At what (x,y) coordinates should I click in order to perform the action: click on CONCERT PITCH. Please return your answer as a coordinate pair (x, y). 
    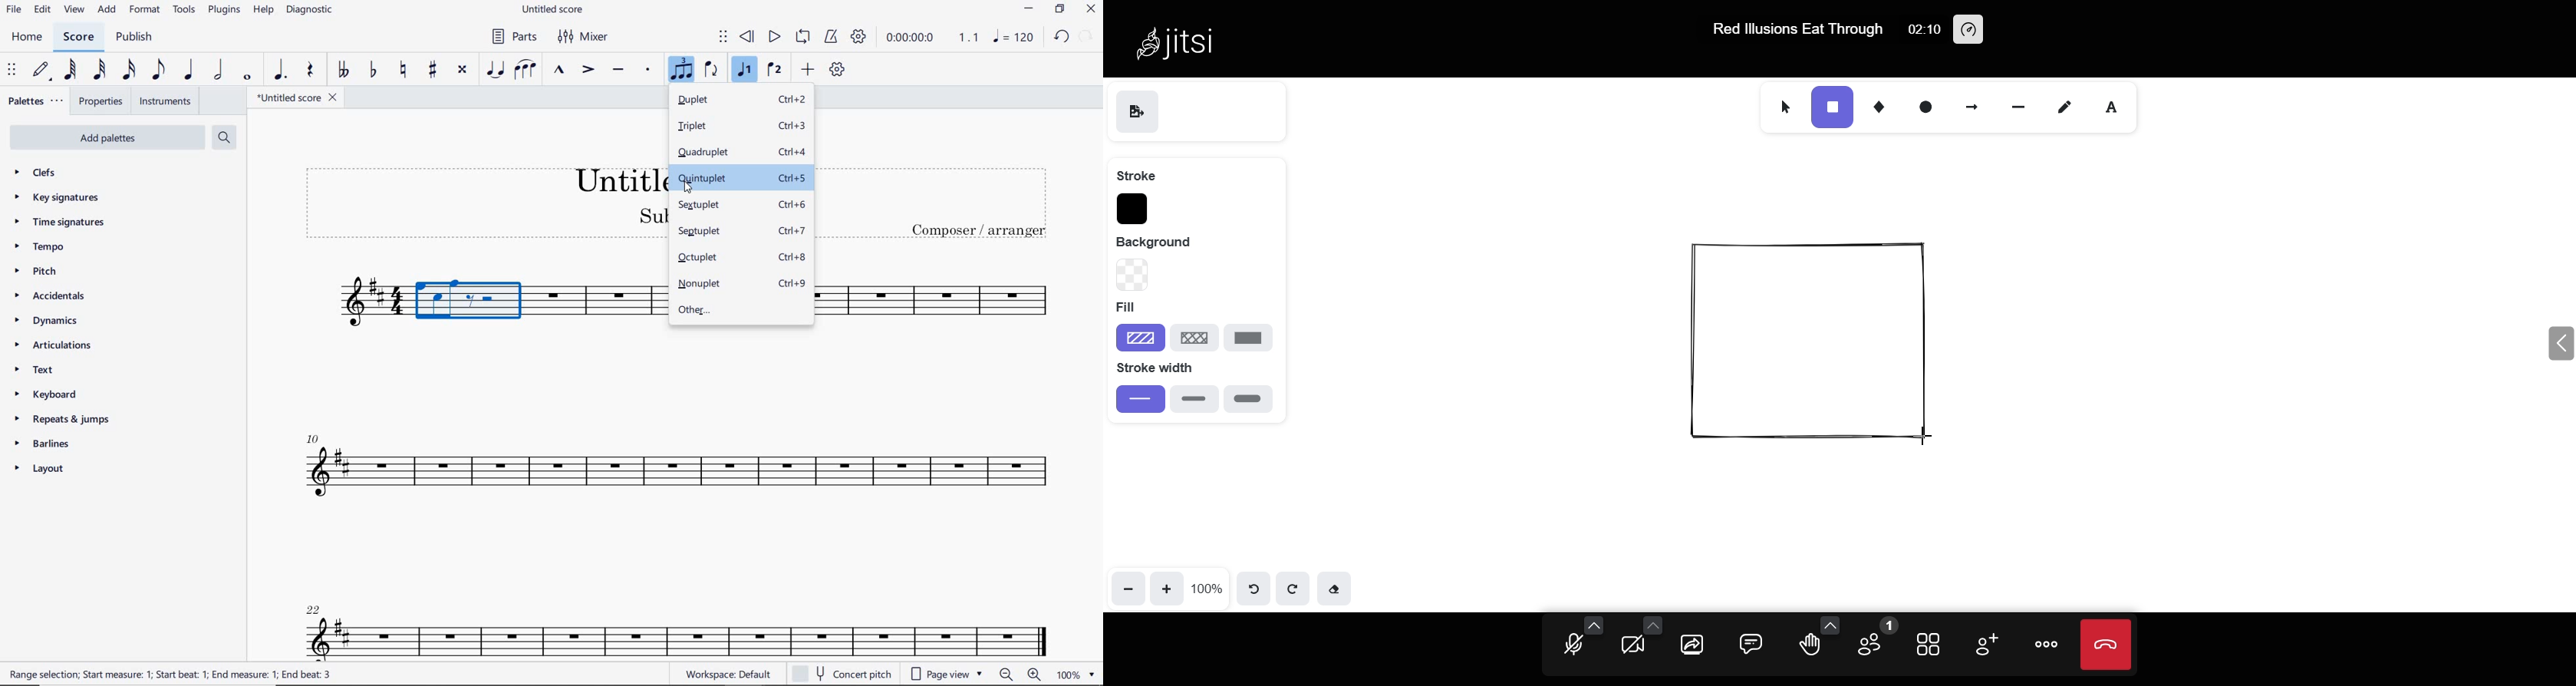
    Looking at the image, I should click on (841, 675).